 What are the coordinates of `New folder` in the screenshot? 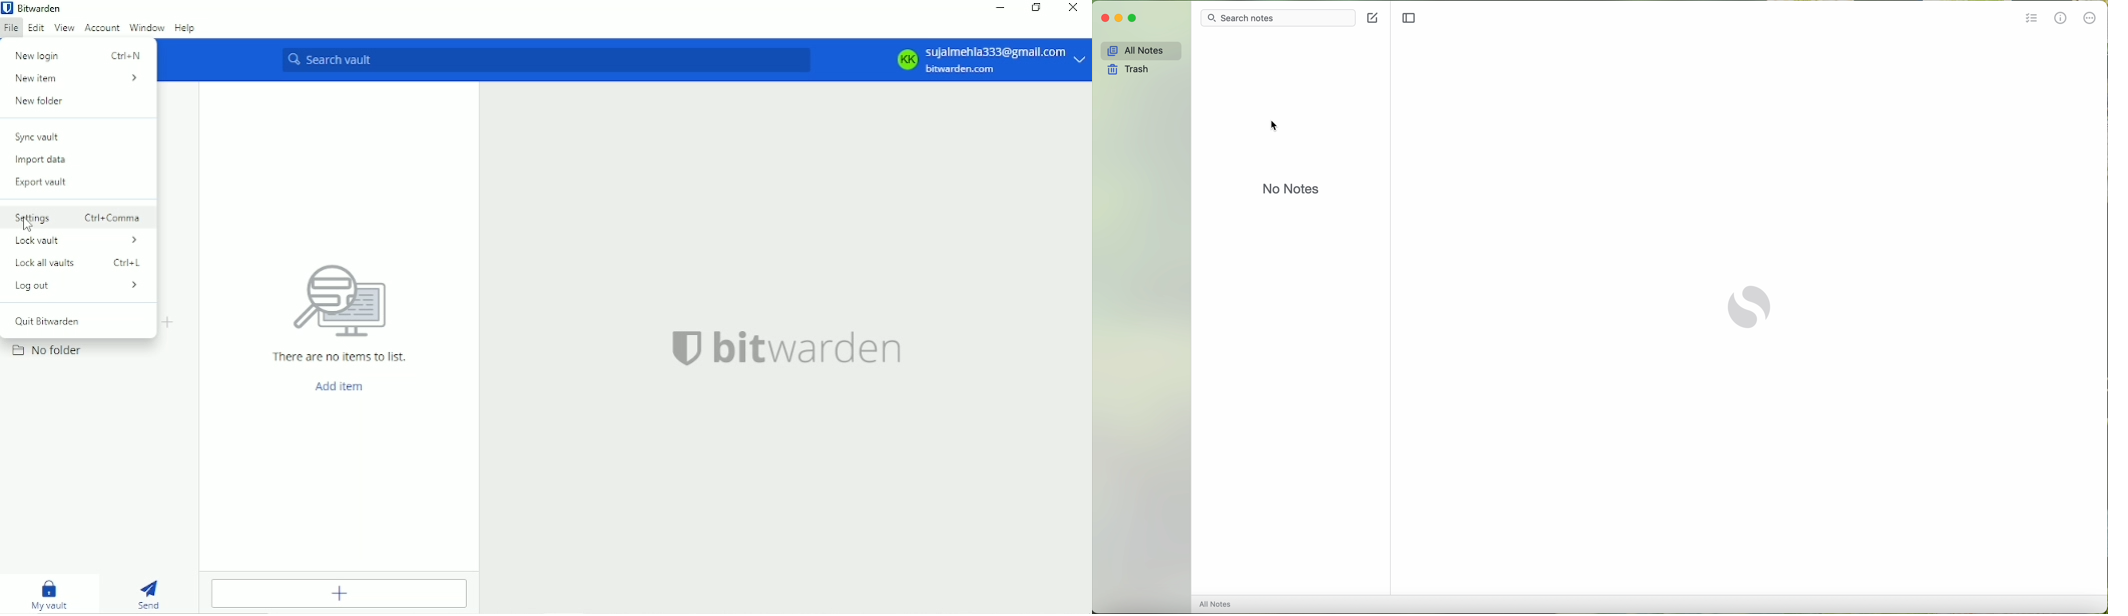 It's located at (41, 101).